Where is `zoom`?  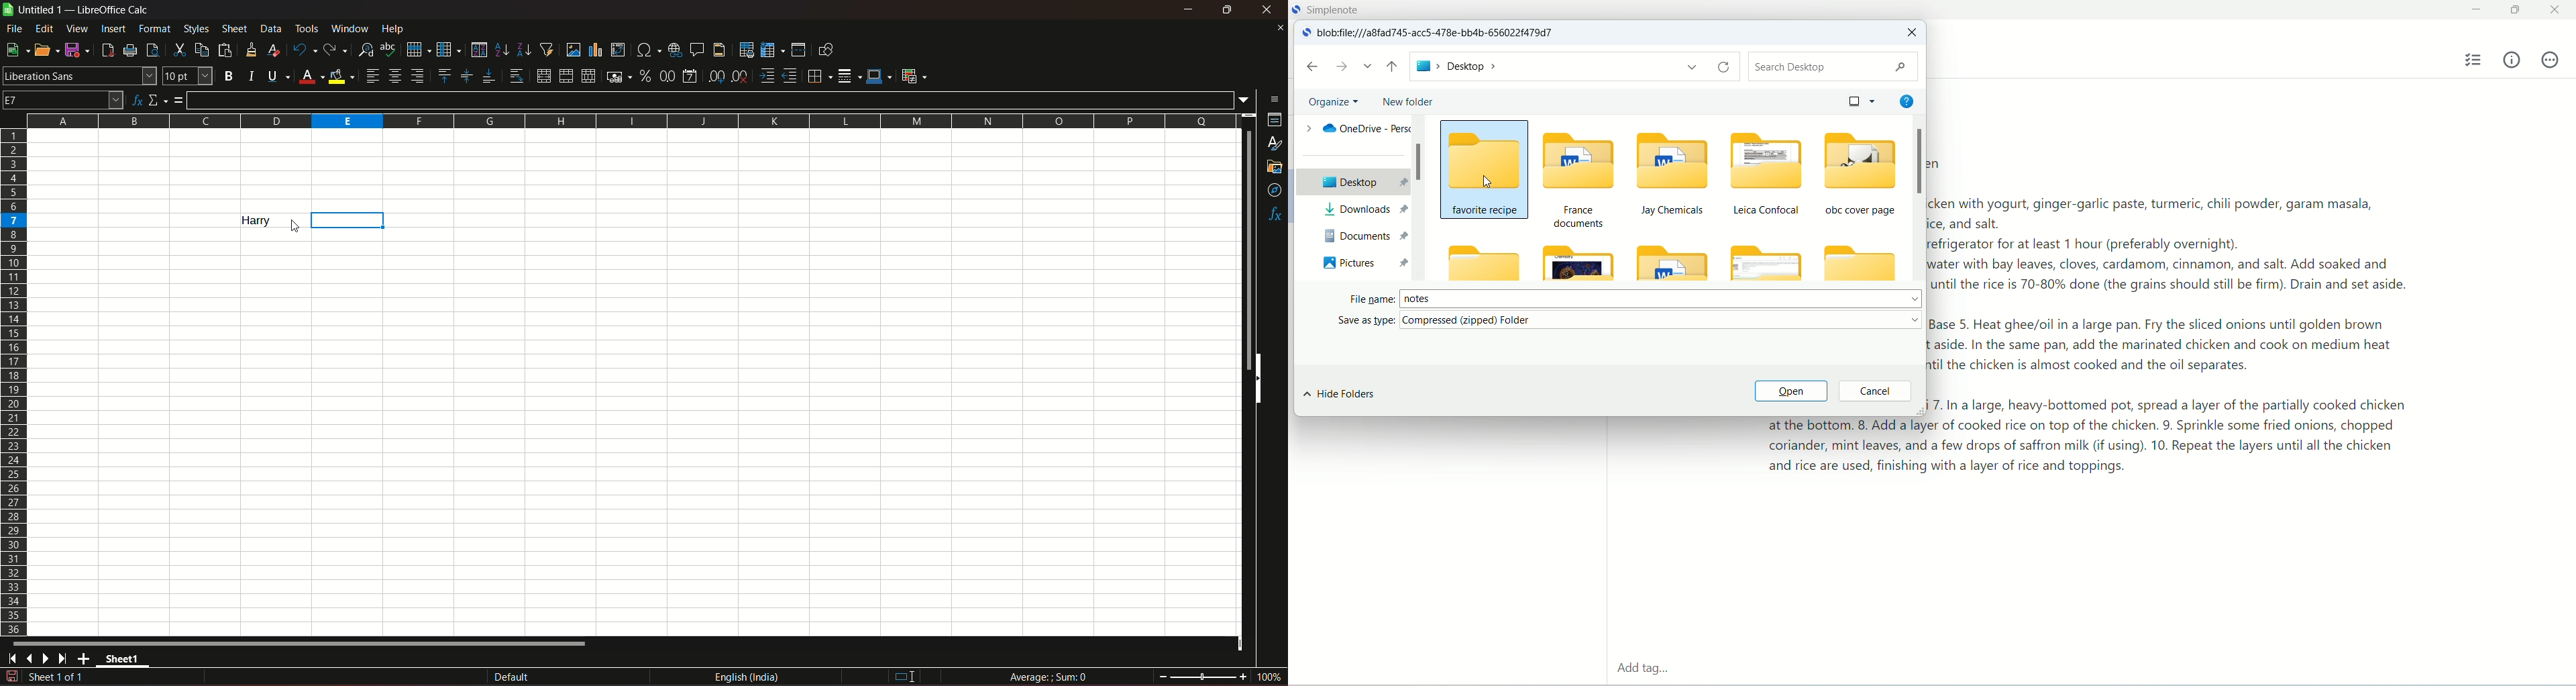 zoom is located at coordinates (1220, 675).